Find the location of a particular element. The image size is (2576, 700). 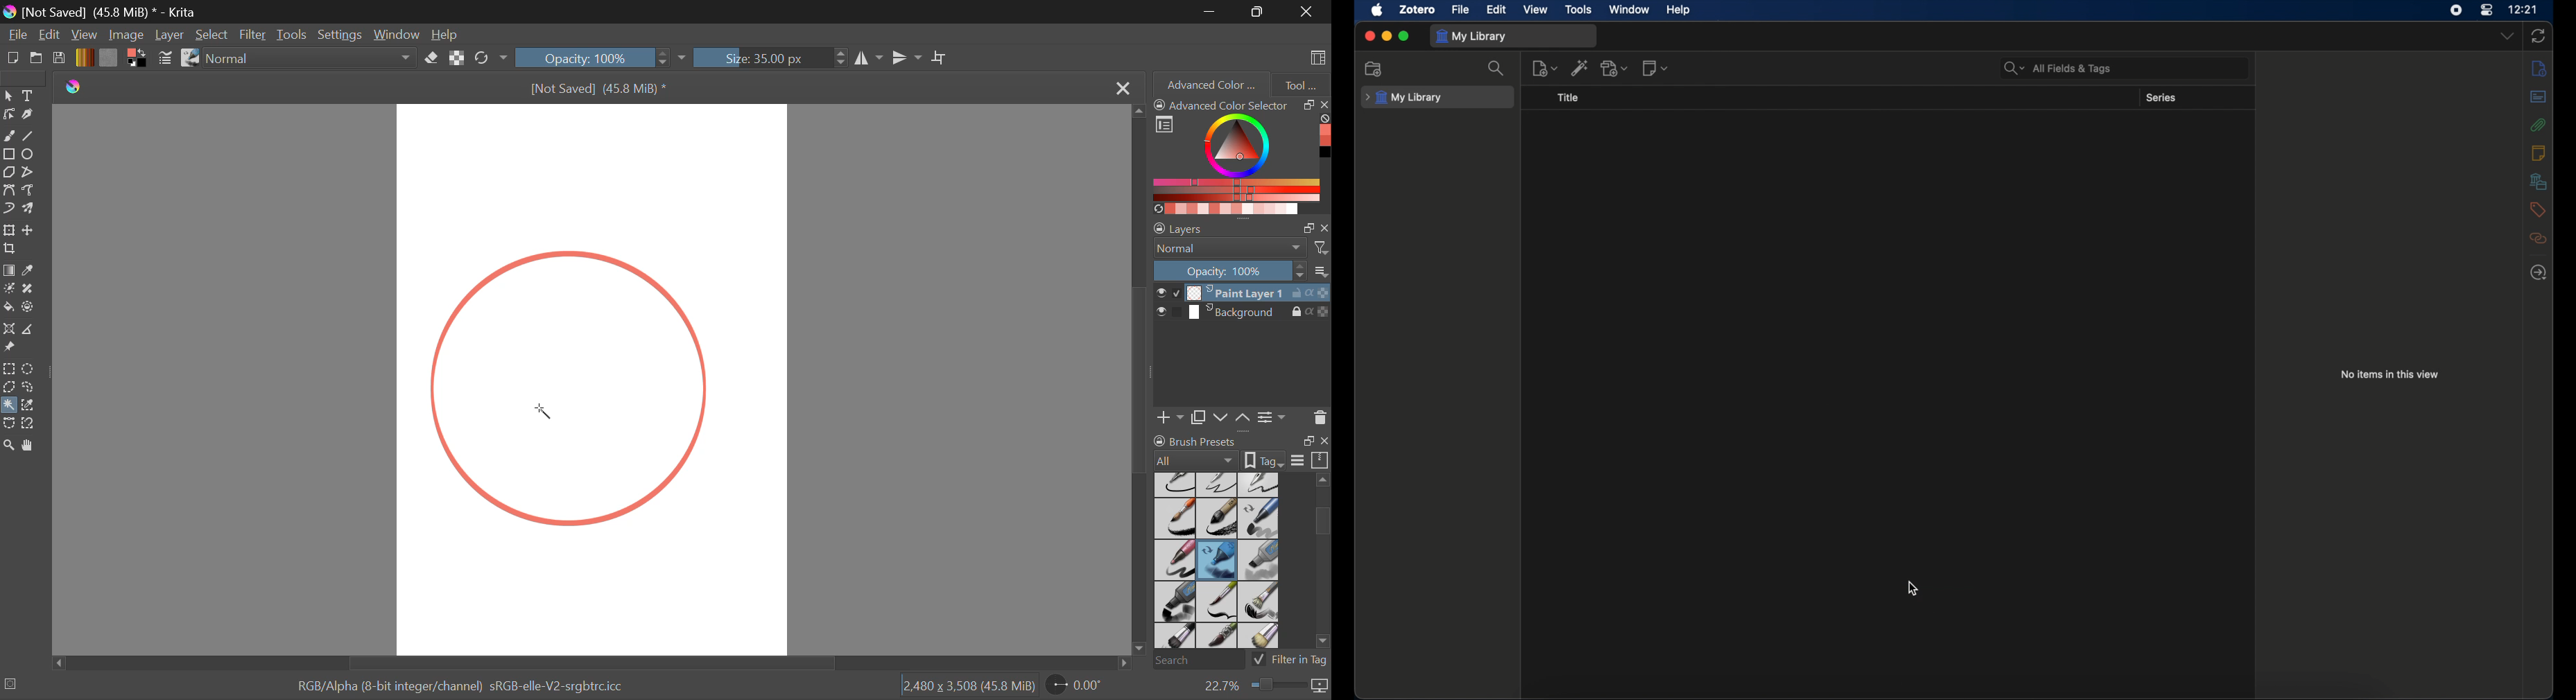

maximize is located at coordinates (1405, 36).